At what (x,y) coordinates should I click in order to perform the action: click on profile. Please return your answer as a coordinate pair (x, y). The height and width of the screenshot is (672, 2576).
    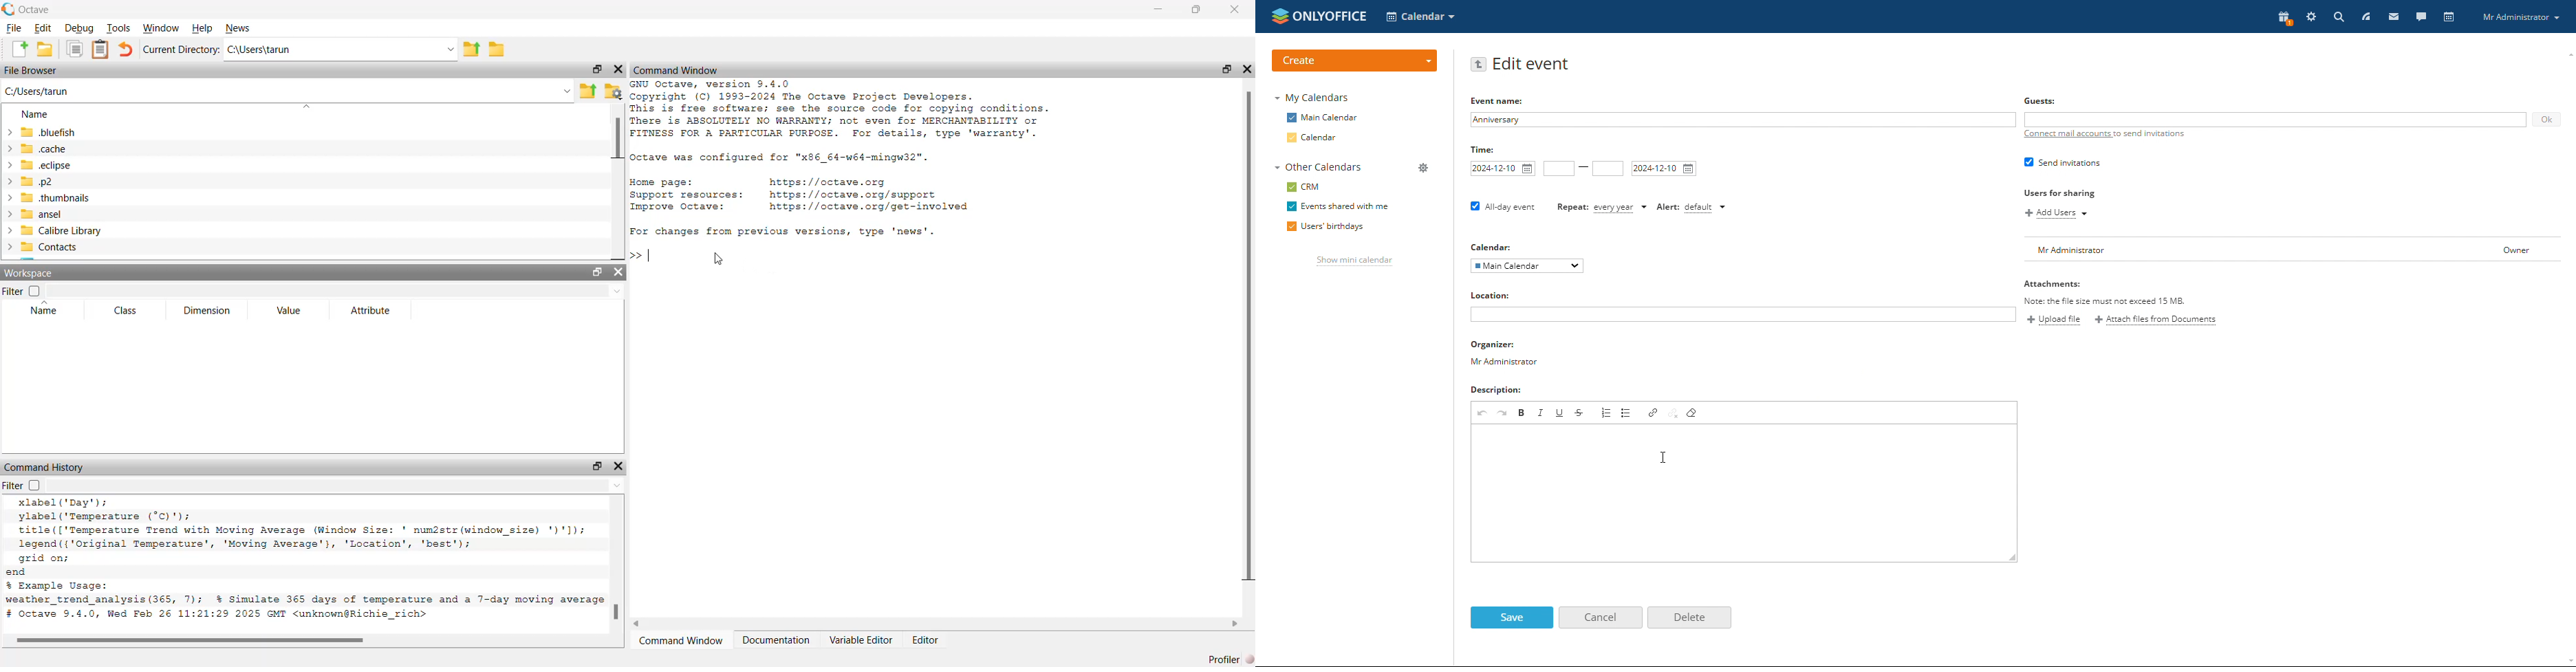
    Looking at the image, I should click on (2520, 17).